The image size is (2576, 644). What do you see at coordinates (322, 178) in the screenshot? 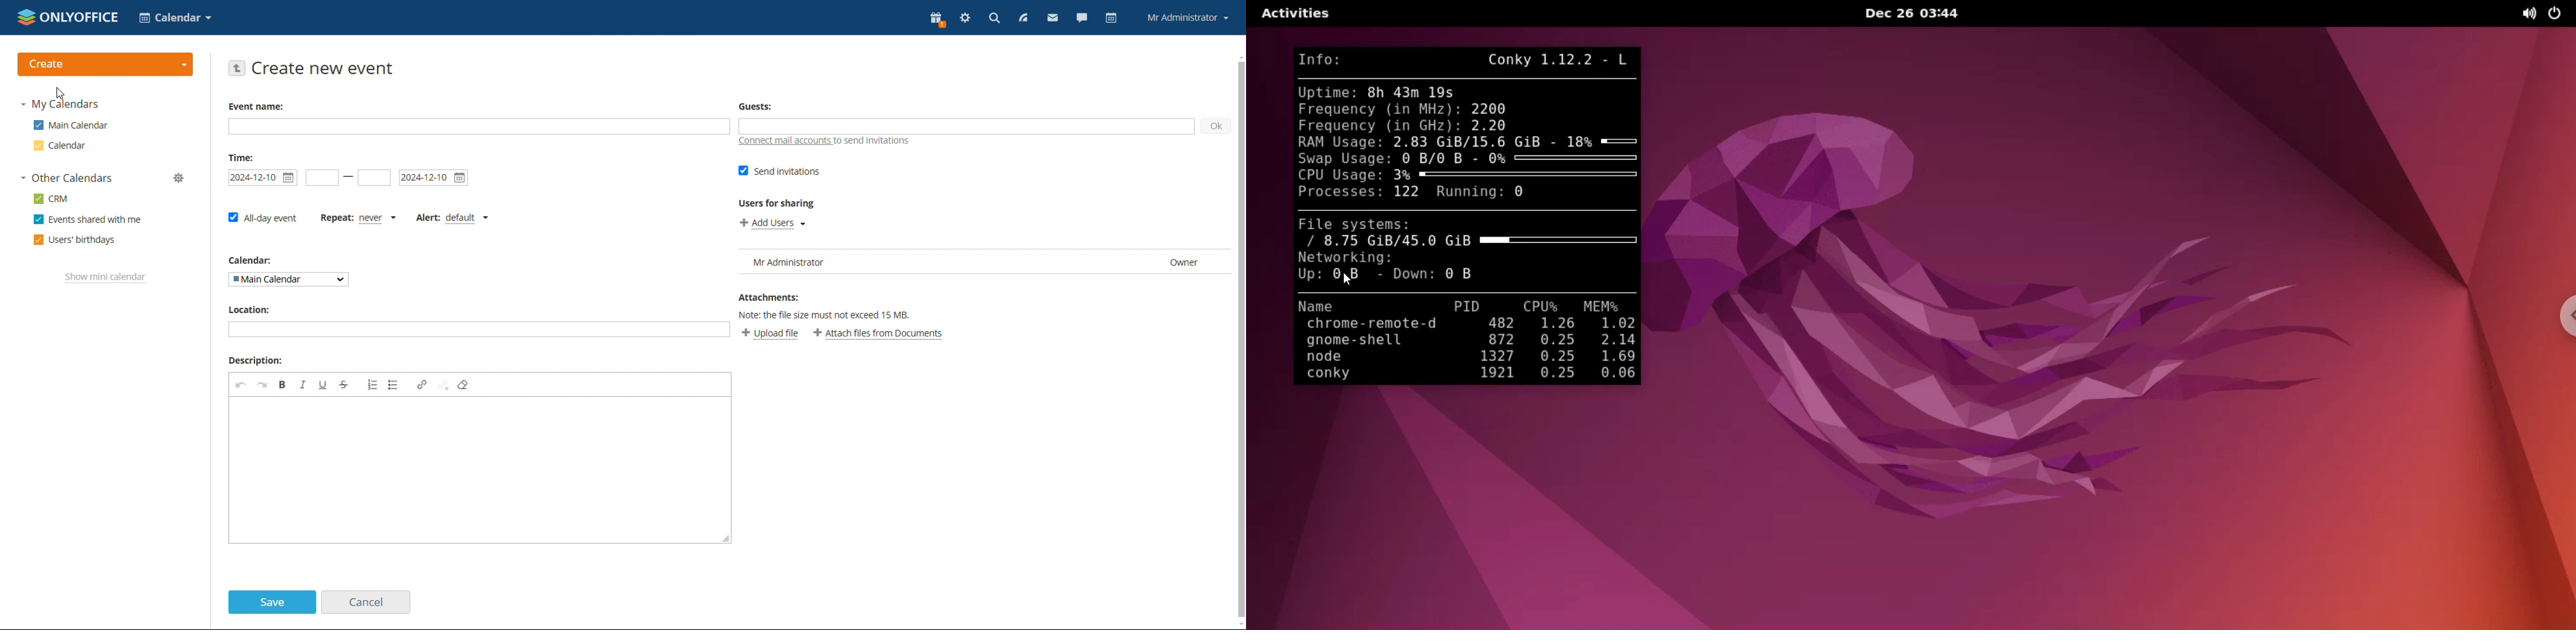
I see `start date` at bounding box center [322, 178].